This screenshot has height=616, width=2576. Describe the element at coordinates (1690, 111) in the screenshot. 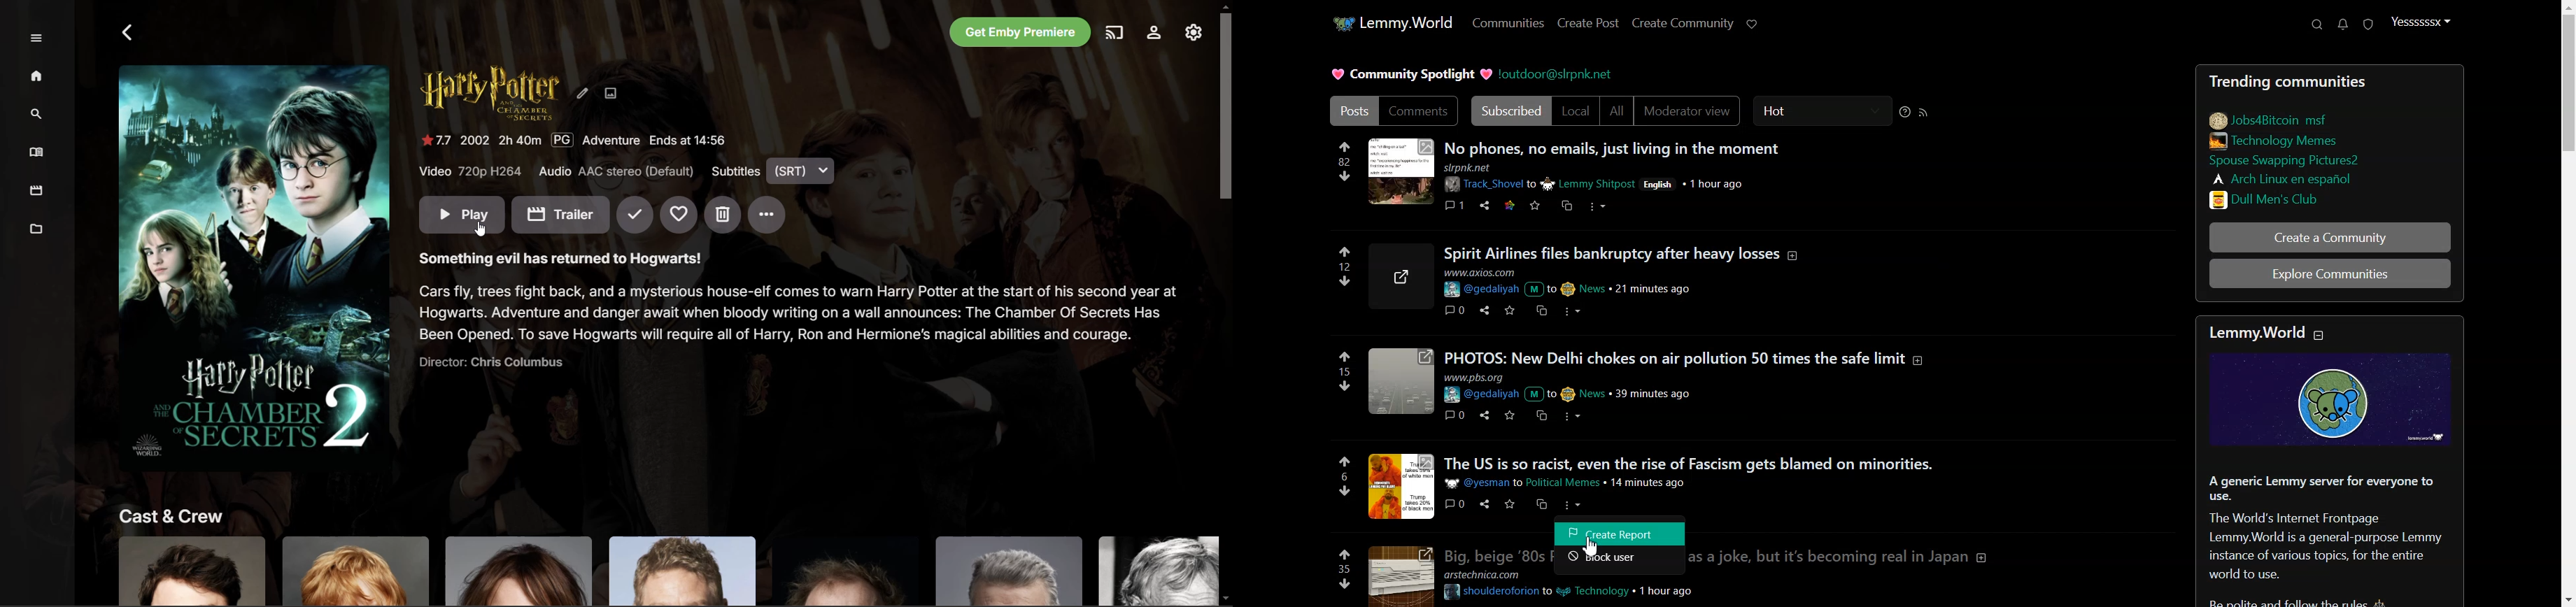

I see `Moderator View` at that location.